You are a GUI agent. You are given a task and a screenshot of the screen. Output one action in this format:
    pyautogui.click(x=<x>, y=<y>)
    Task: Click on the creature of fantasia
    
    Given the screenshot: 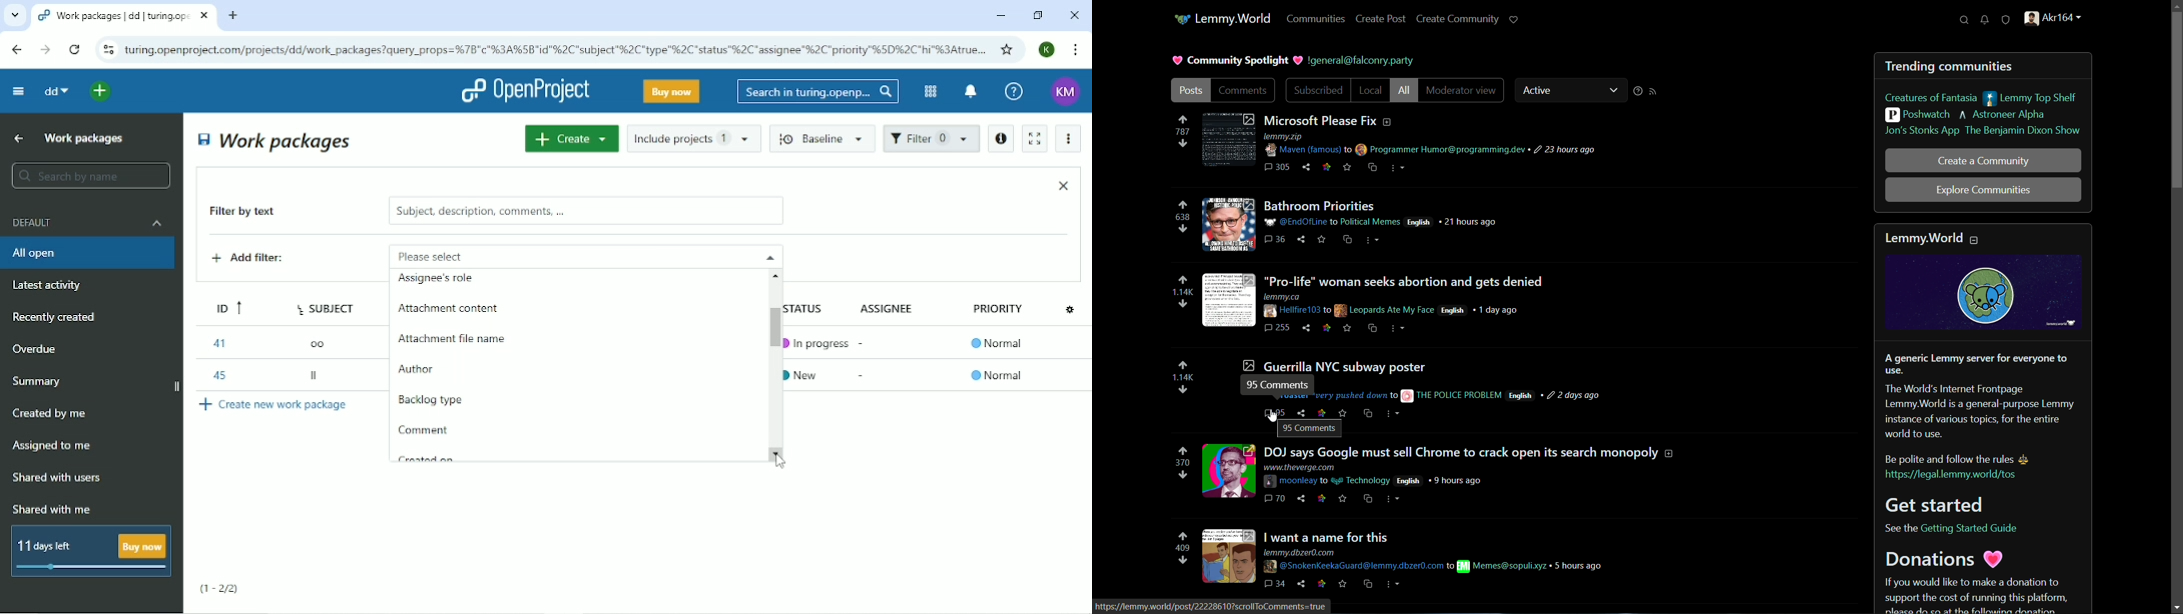 What is the action you would take?
    pyautogui.click(x=1930, y=99)
    